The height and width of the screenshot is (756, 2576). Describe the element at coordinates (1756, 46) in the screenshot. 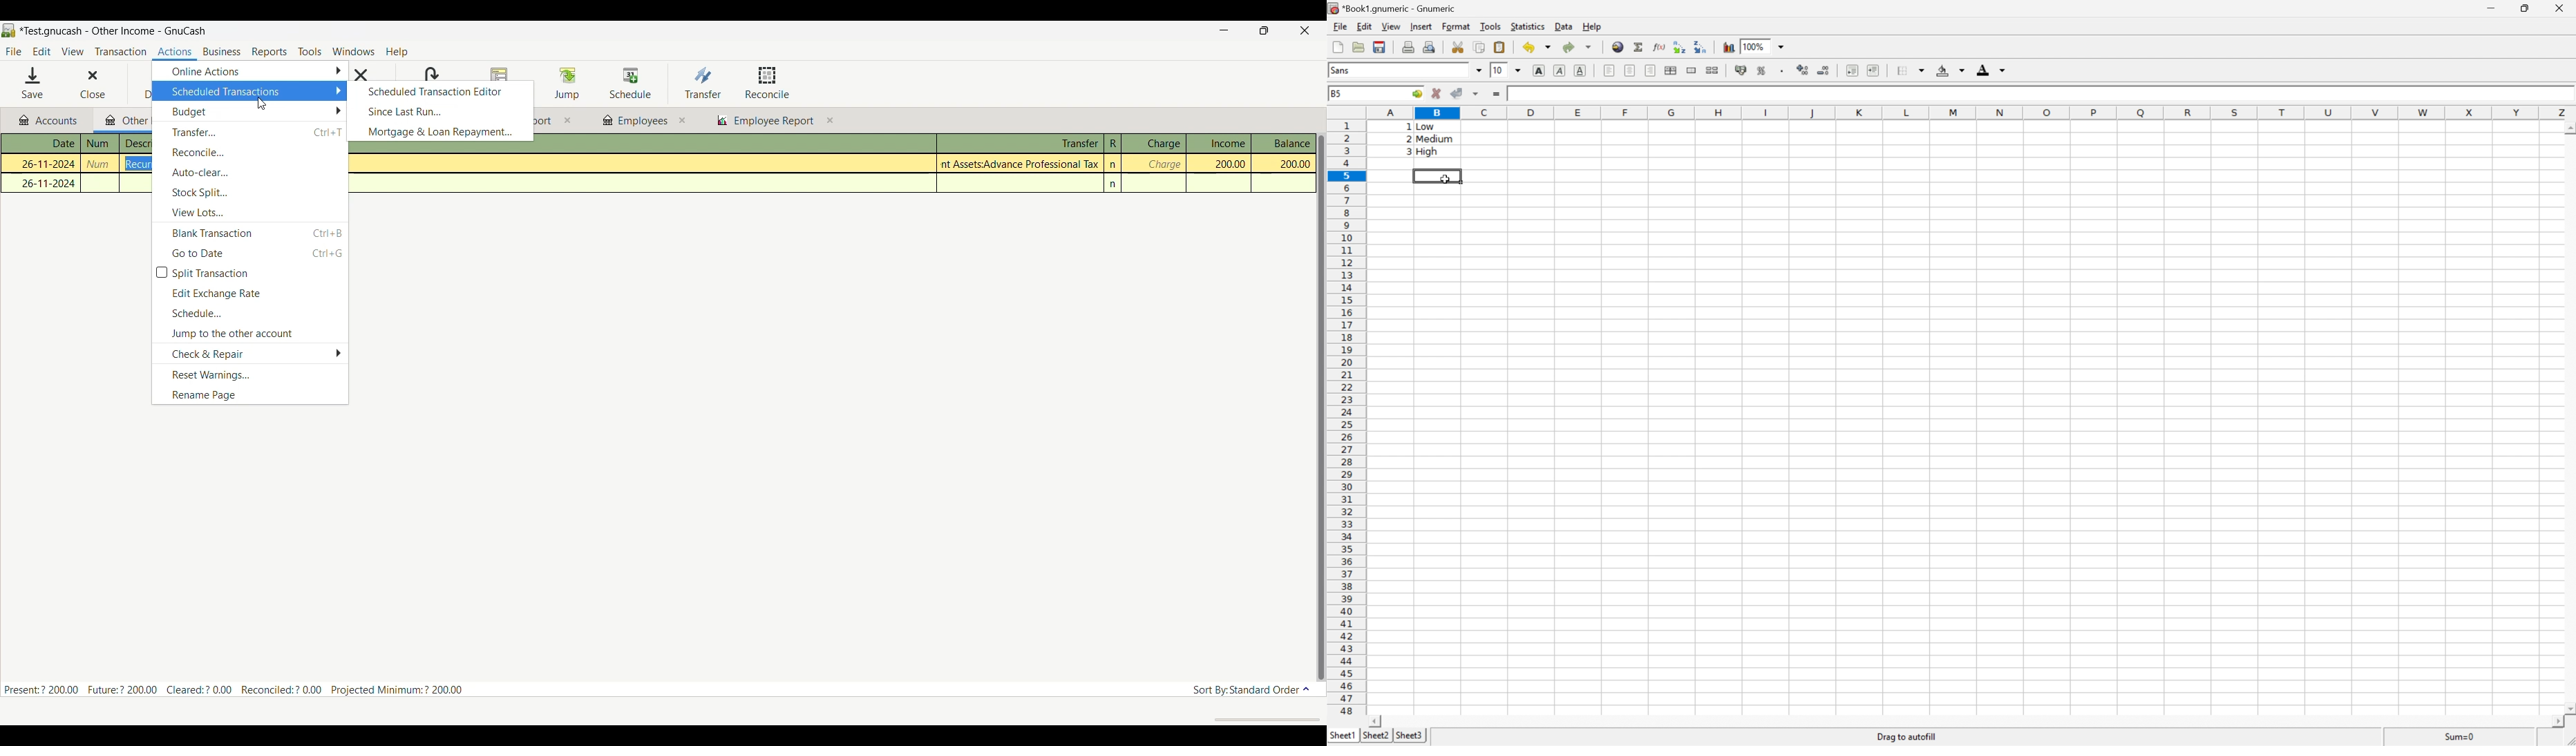

I see `100%` at that location.